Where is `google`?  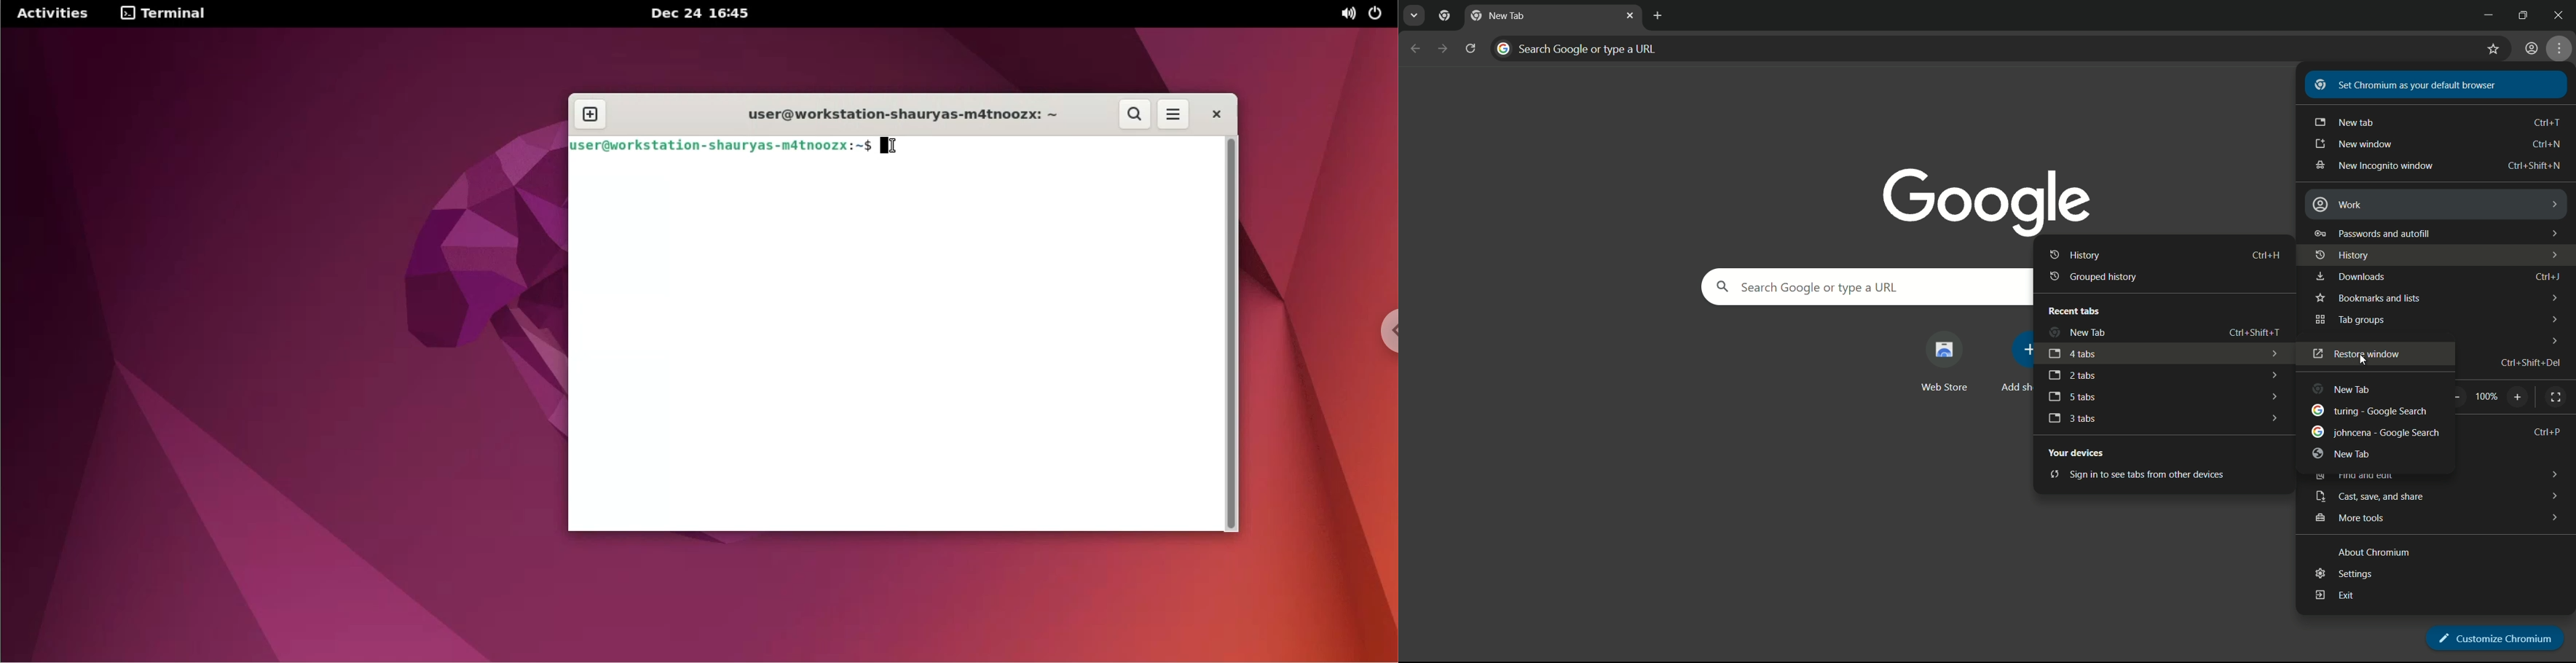
google is located at coordinates (1987, 196).